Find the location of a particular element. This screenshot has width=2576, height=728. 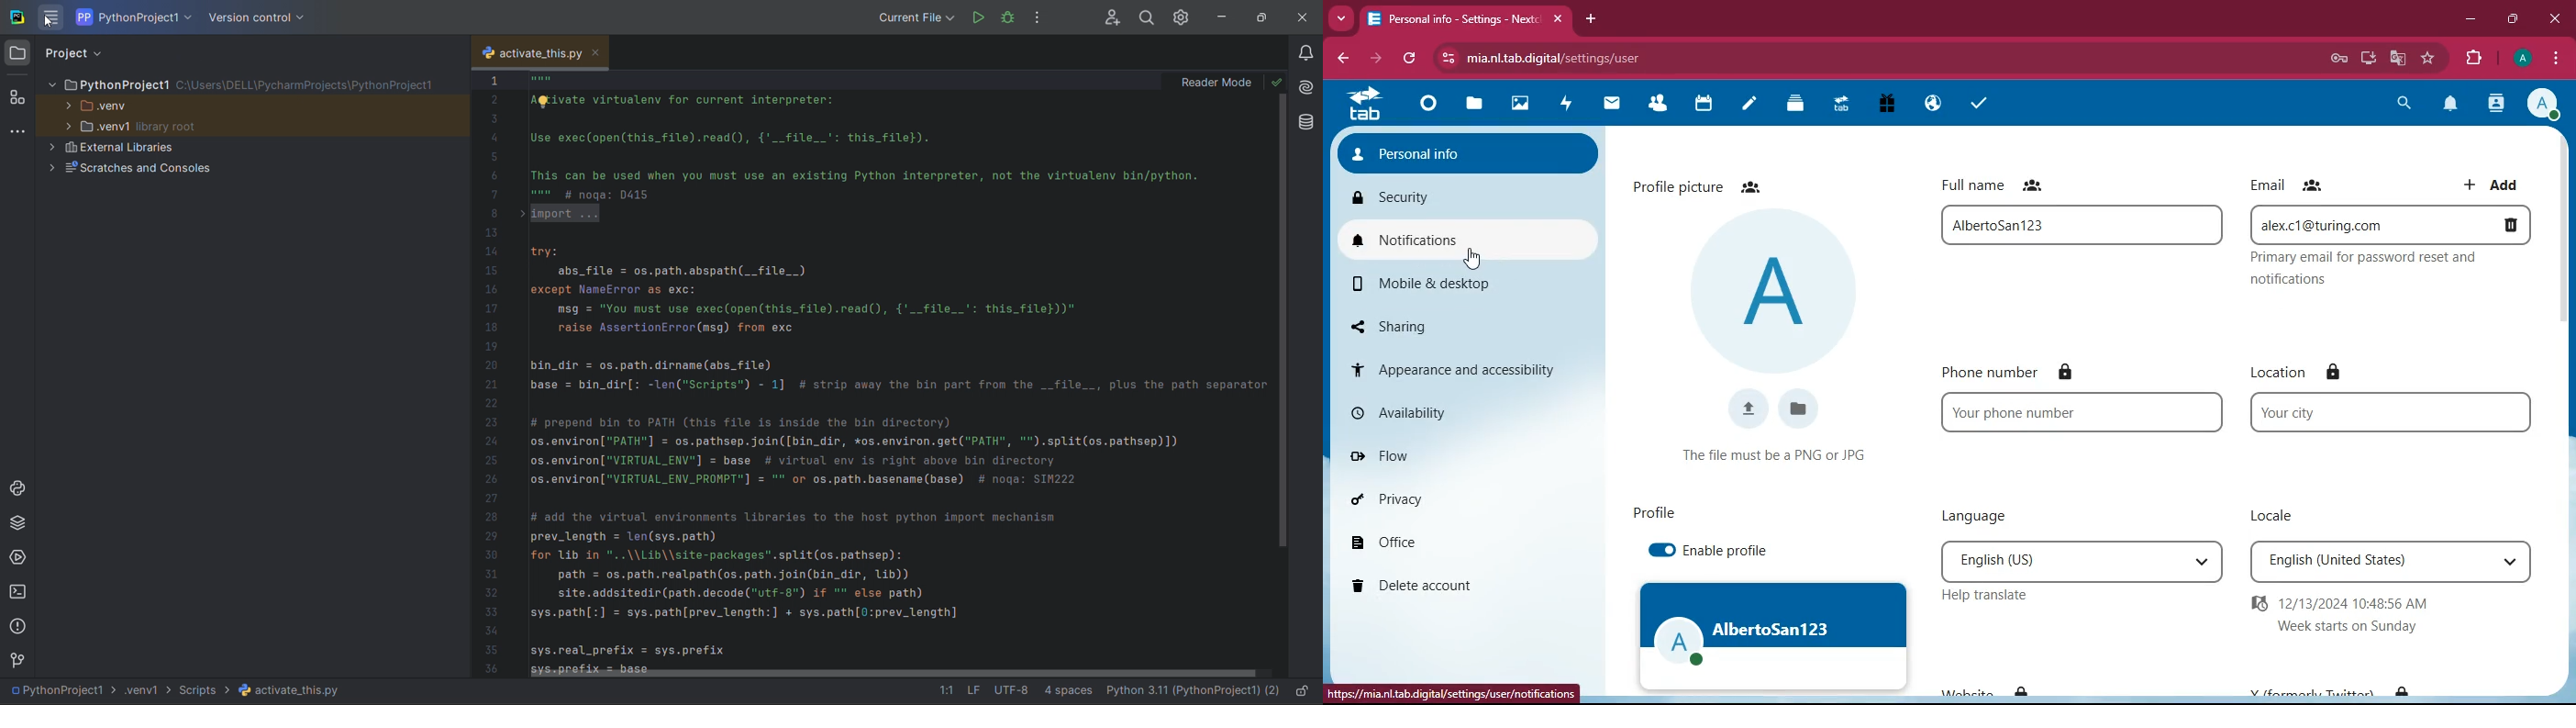

task is located at coordinates (1983, 106).